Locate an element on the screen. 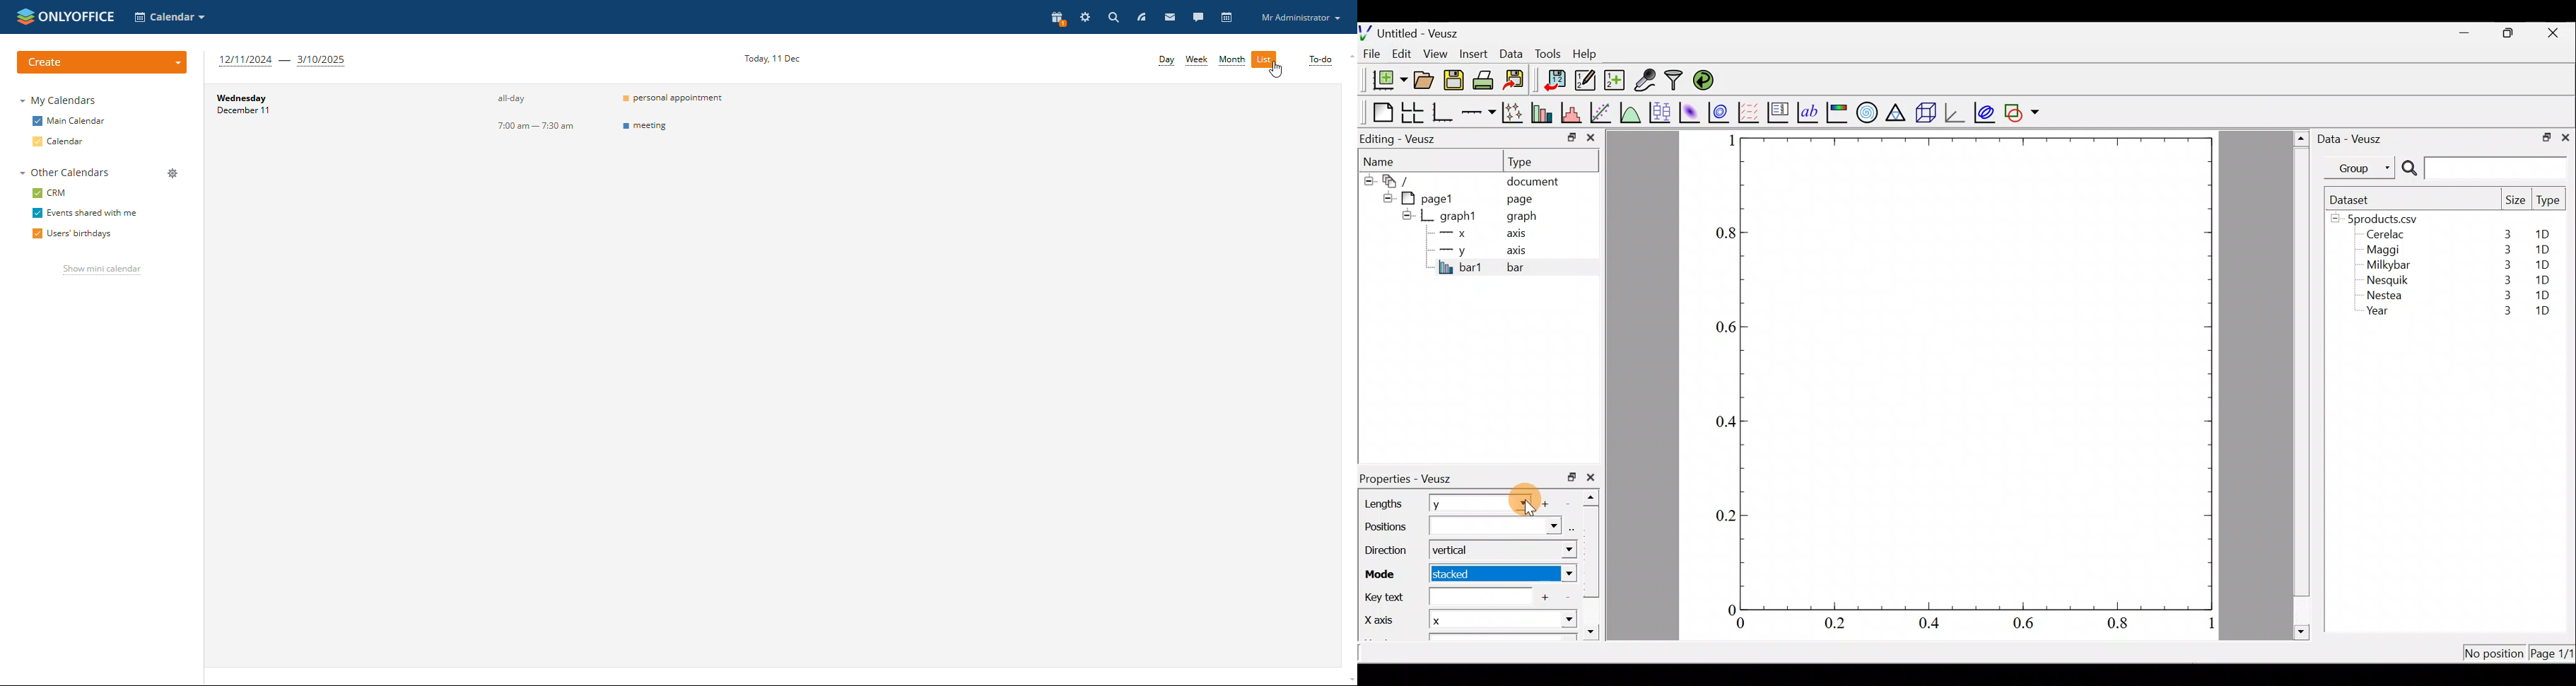  Add a shape to the plot. is located at coordinates (2023, 111).